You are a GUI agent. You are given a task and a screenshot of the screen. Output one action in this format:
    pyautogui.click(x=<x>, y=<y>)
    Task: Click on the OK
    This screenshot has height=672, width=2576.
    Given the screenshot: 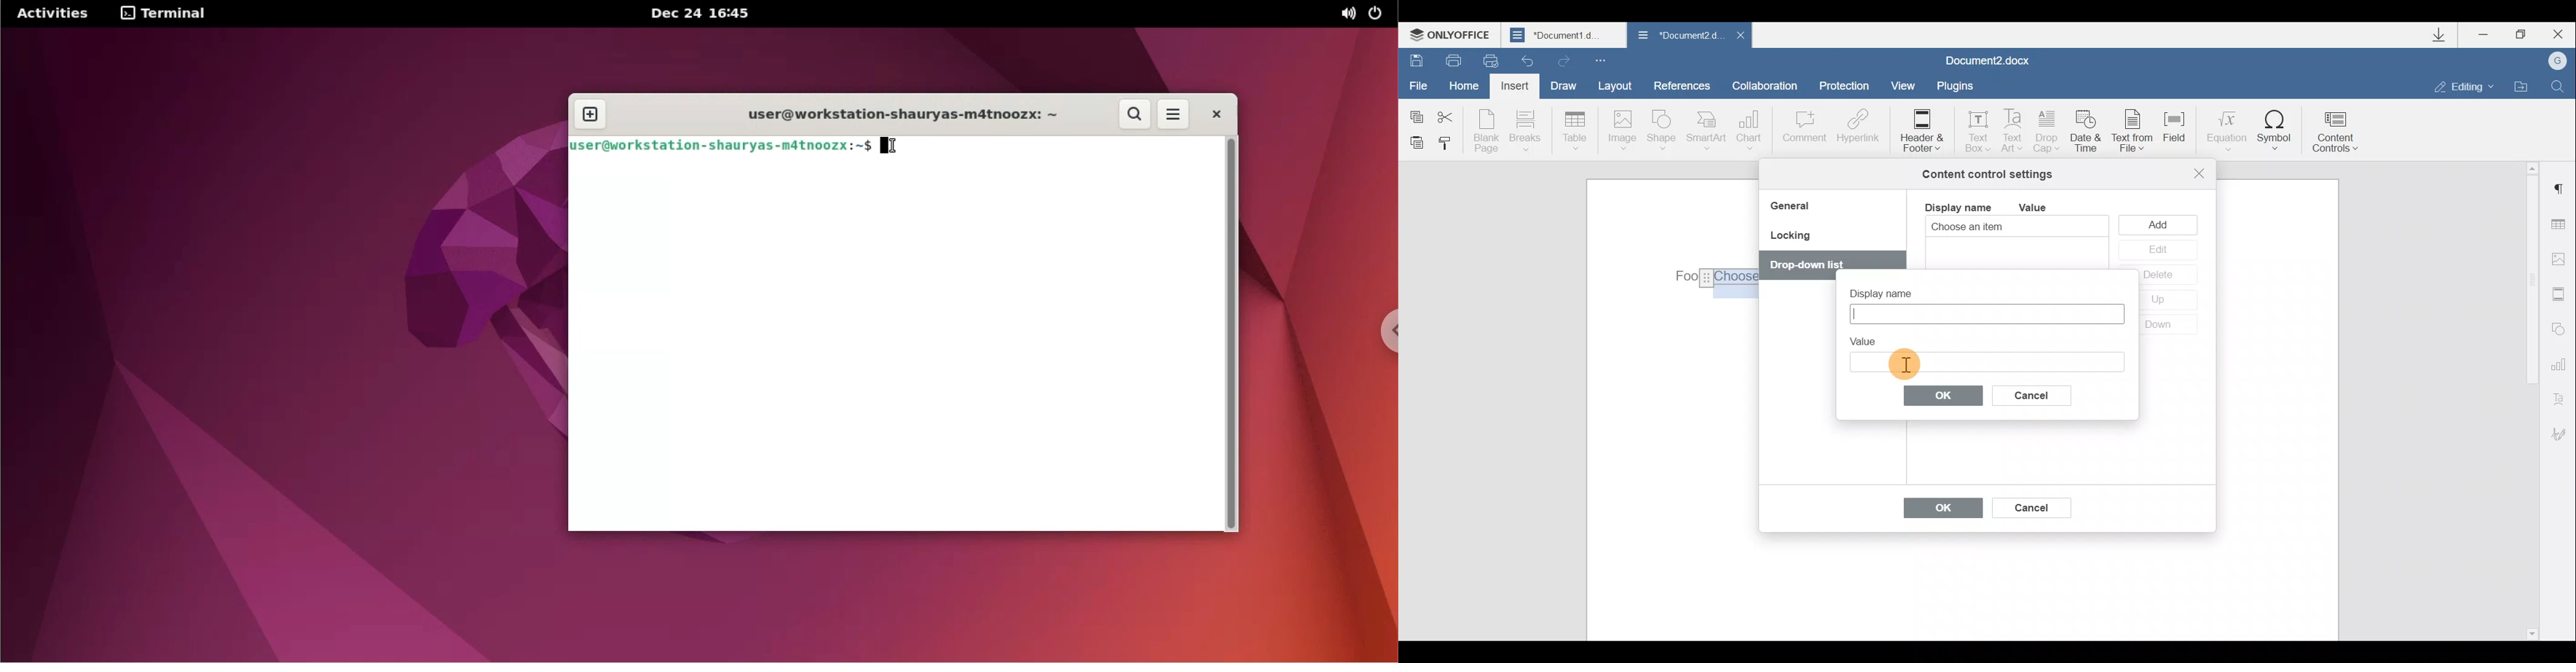 What is the action you would take?
    pyautogui.click(x=1944, y=395)
    